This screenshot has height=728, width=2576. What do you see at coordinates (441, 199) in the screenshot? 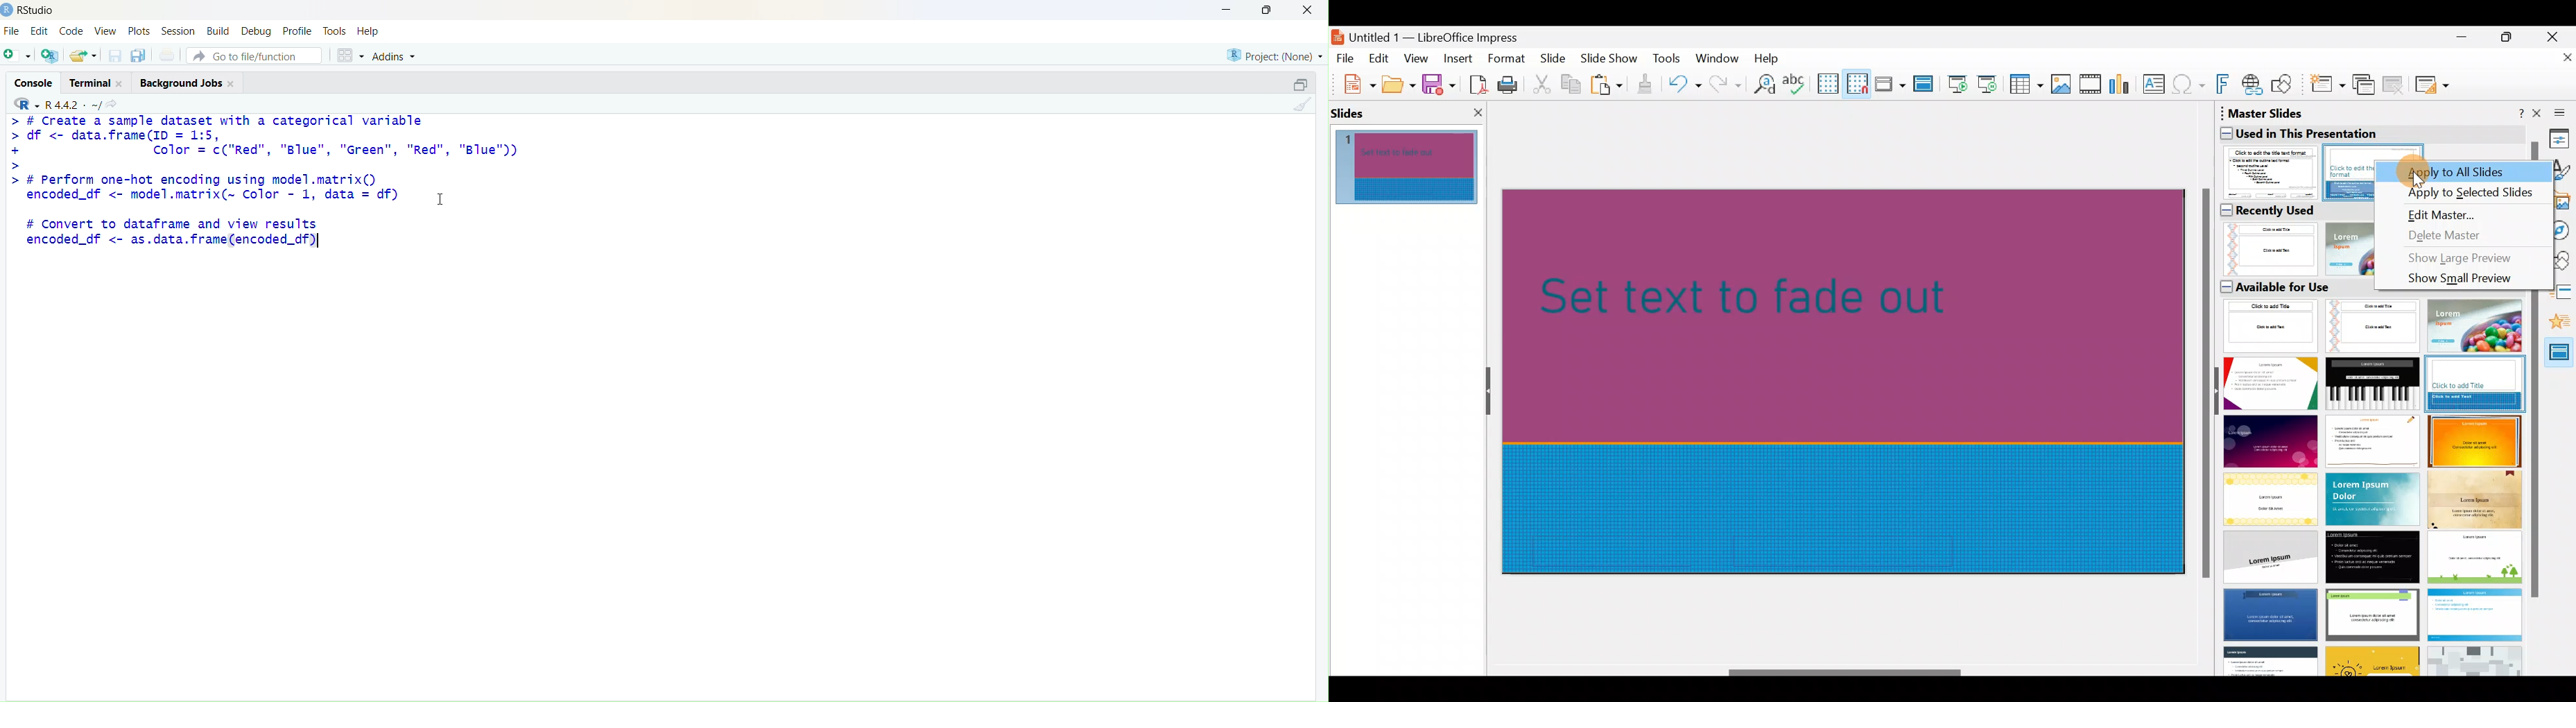
I see `cursor` at bounding box center [441, 199].